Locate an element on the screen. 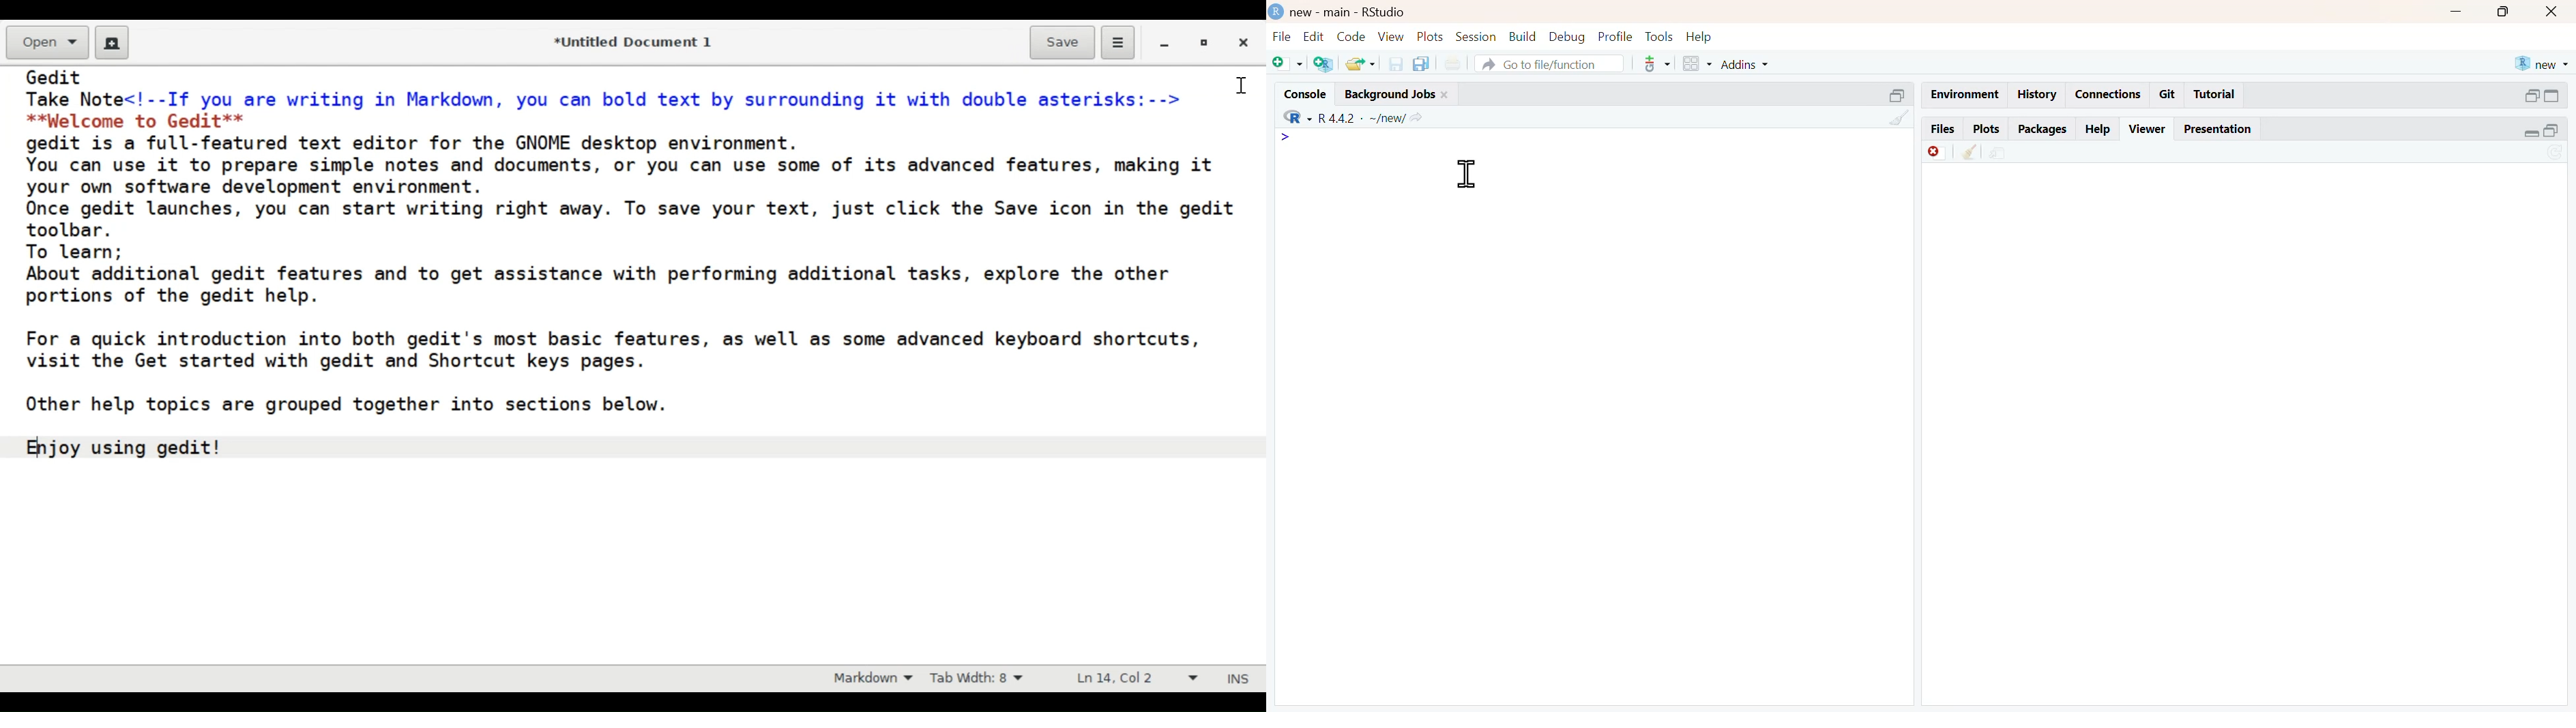 The image size is (2576, 728). help is located at coordinates (1699, 38).